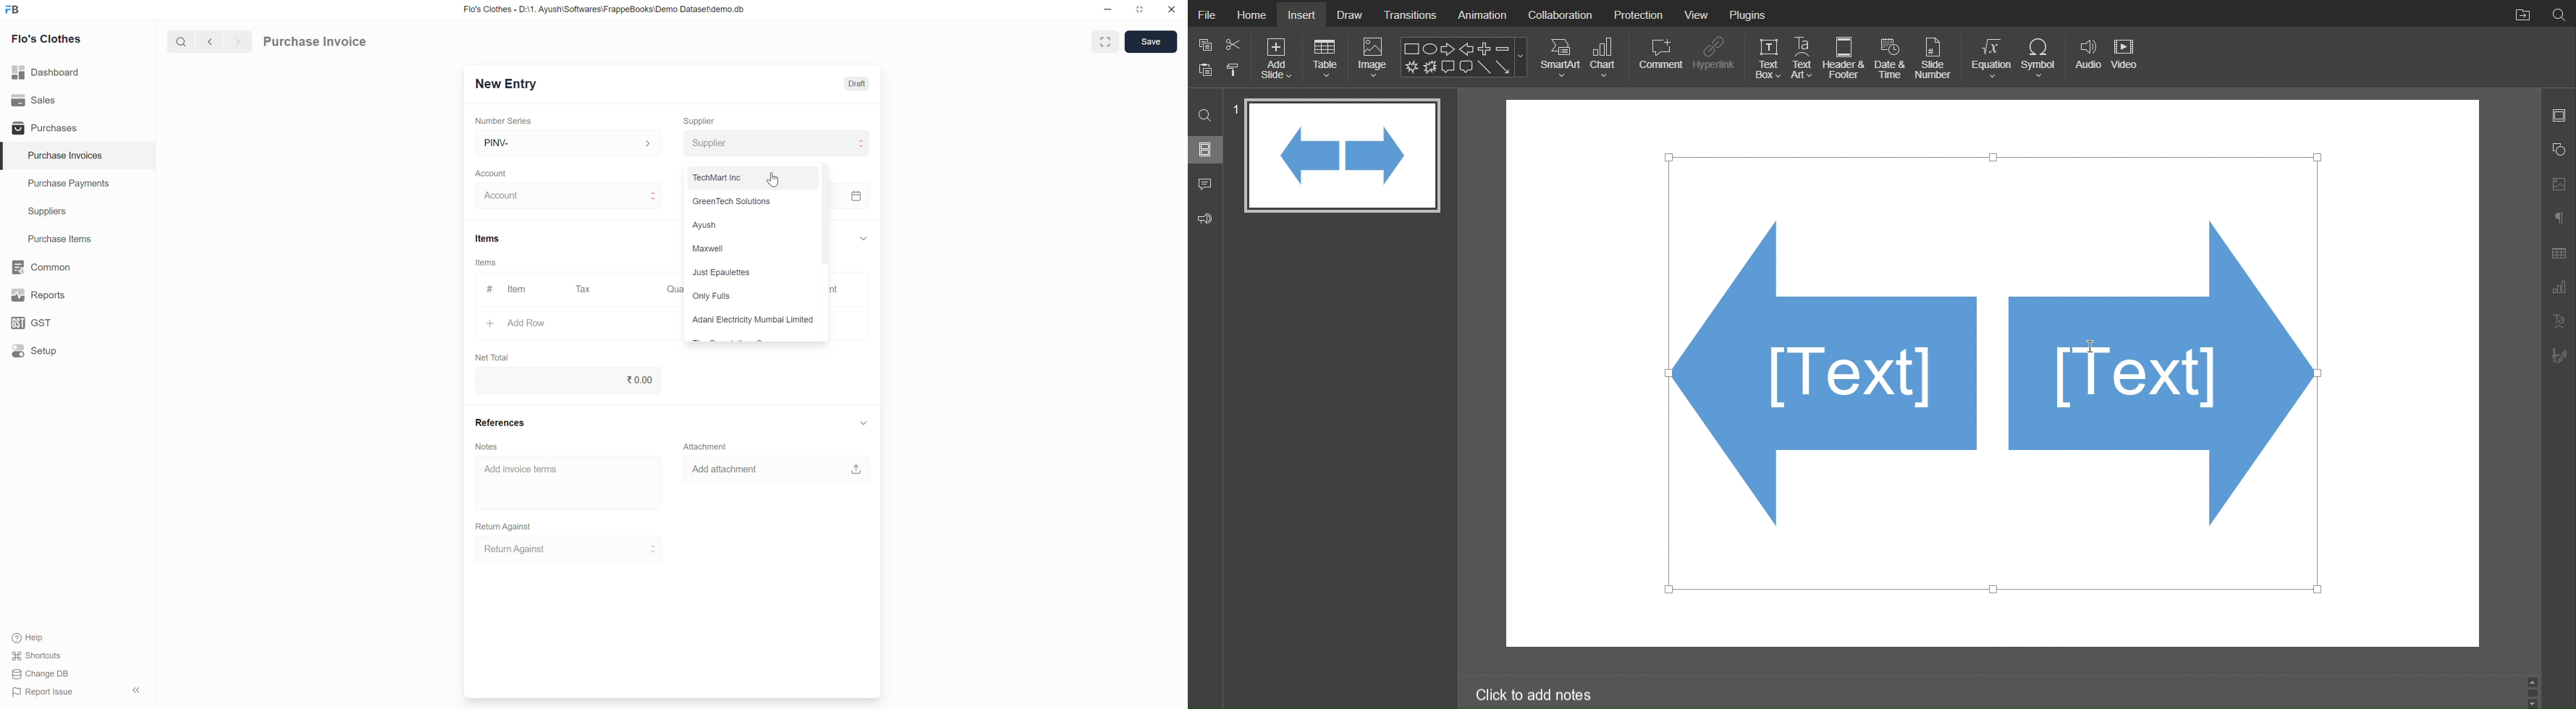 This screenshot has height=728, width=2576. What do you see at coordinates (2559, 116) in the screenshot?
I see `Slide Settings` at bounding box center [2559, 116].